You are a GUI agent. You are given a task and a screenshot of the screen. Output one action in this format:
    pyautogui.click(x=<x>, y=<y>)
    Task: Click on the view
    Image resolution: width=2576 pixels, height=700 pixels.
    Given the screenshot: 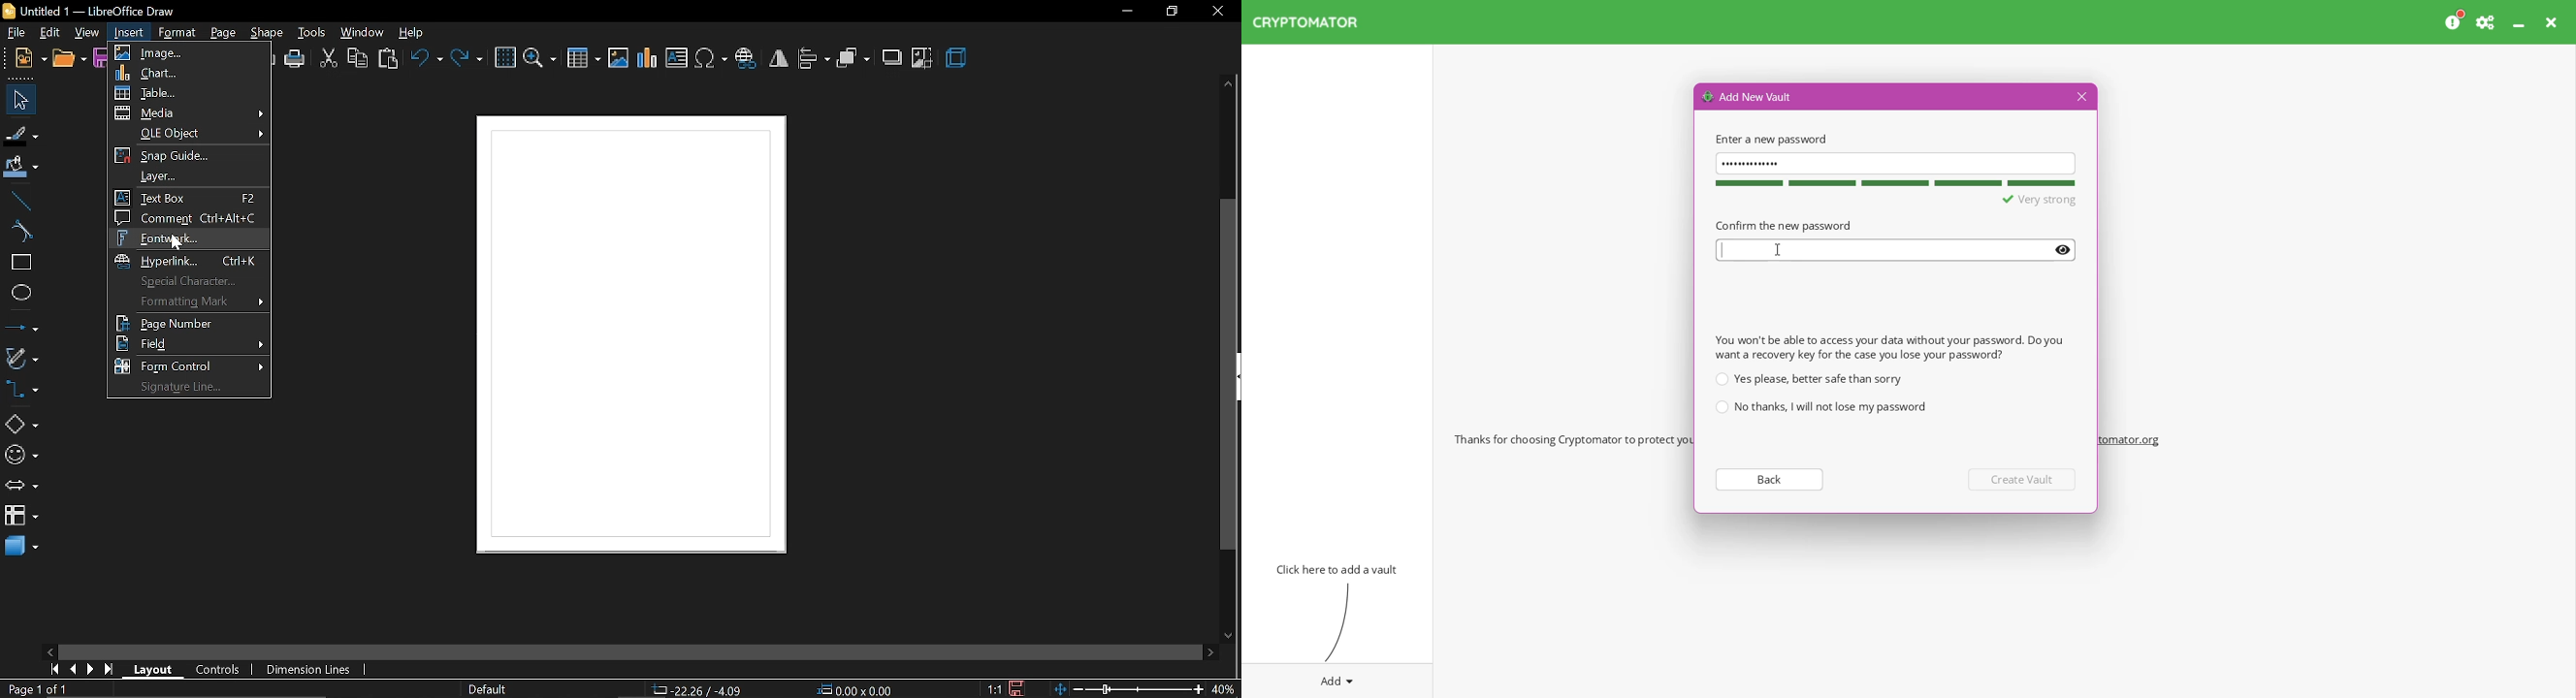 What is the action you would take?
    pyautogui.click(x=87, y=32)
    